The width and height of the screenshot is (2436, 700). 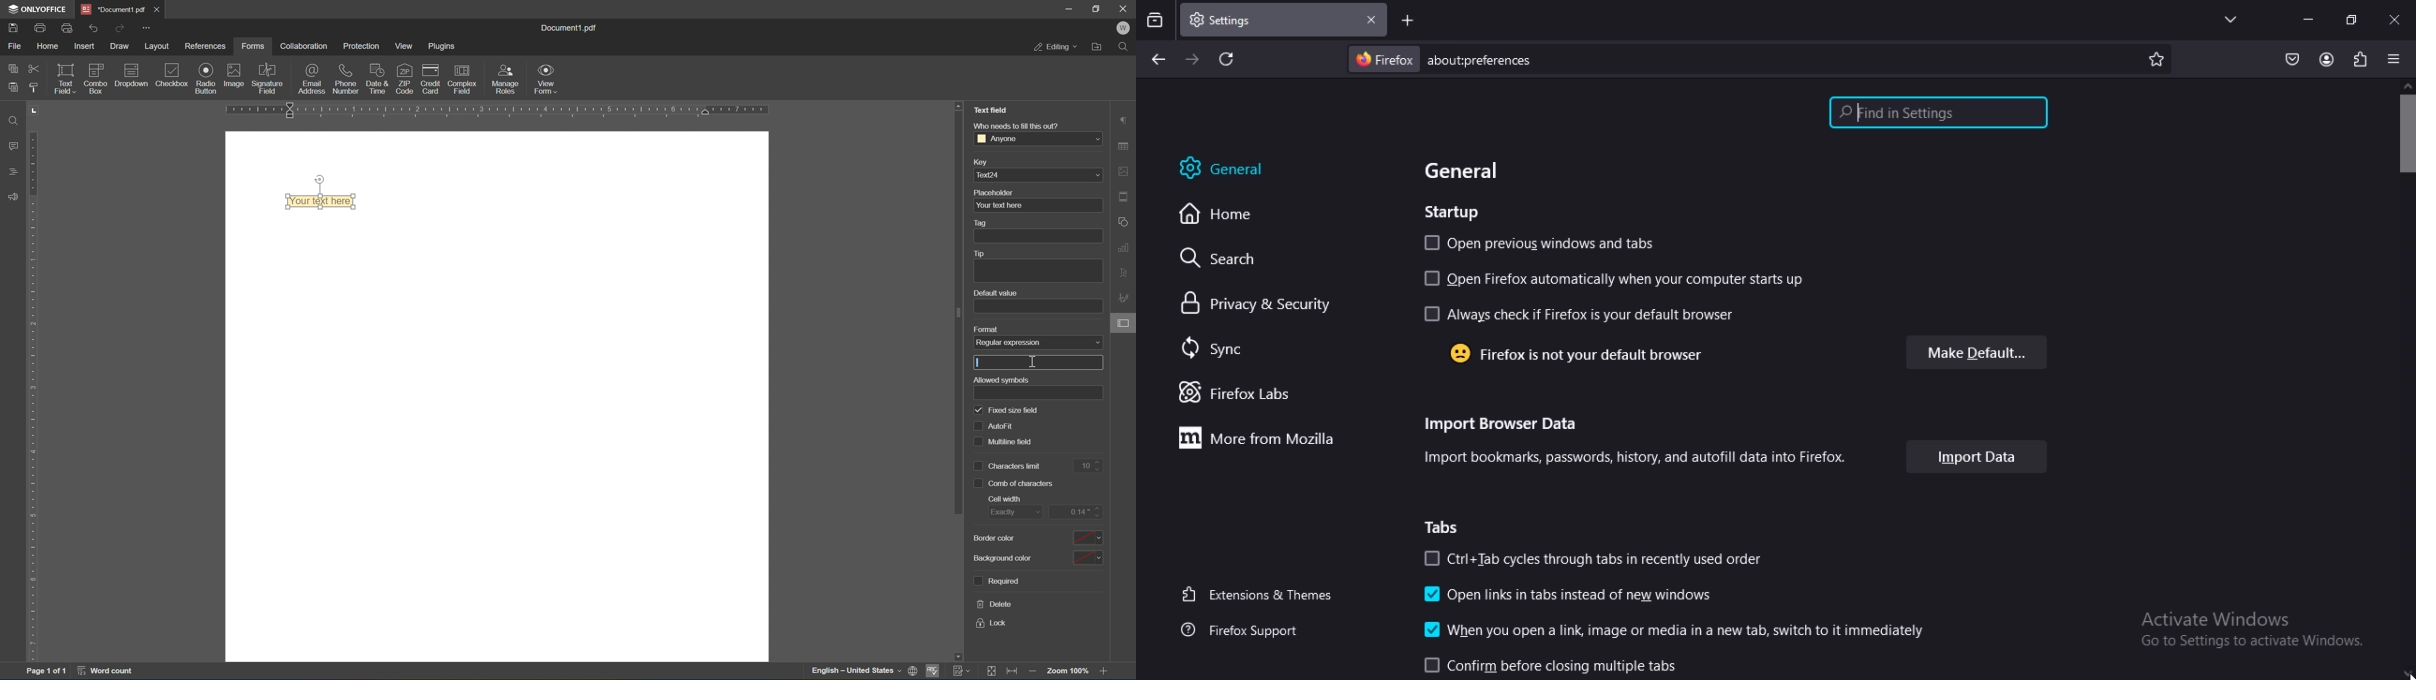 I want to click on search, so click(x=1216, y=259).